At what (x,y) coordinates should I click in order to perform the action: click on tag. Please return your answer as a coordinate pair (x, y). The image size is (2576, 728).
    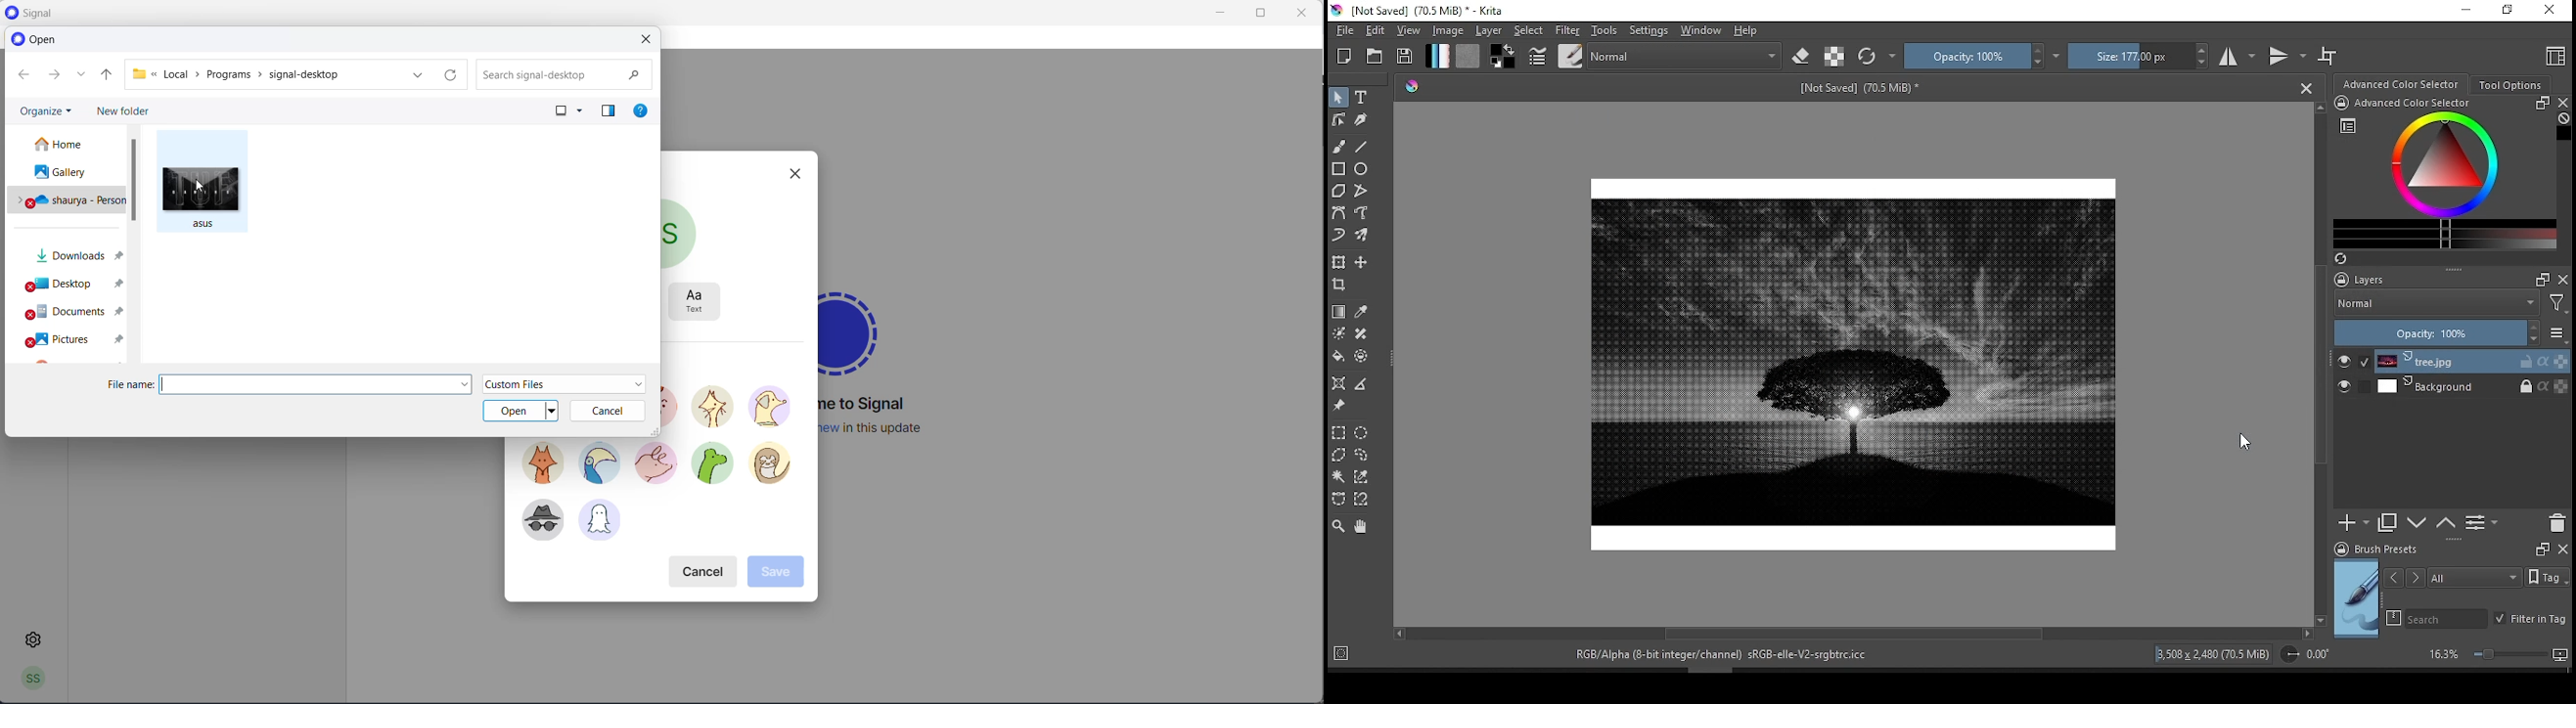
    Looking at the image, I should click on (2552, 580).